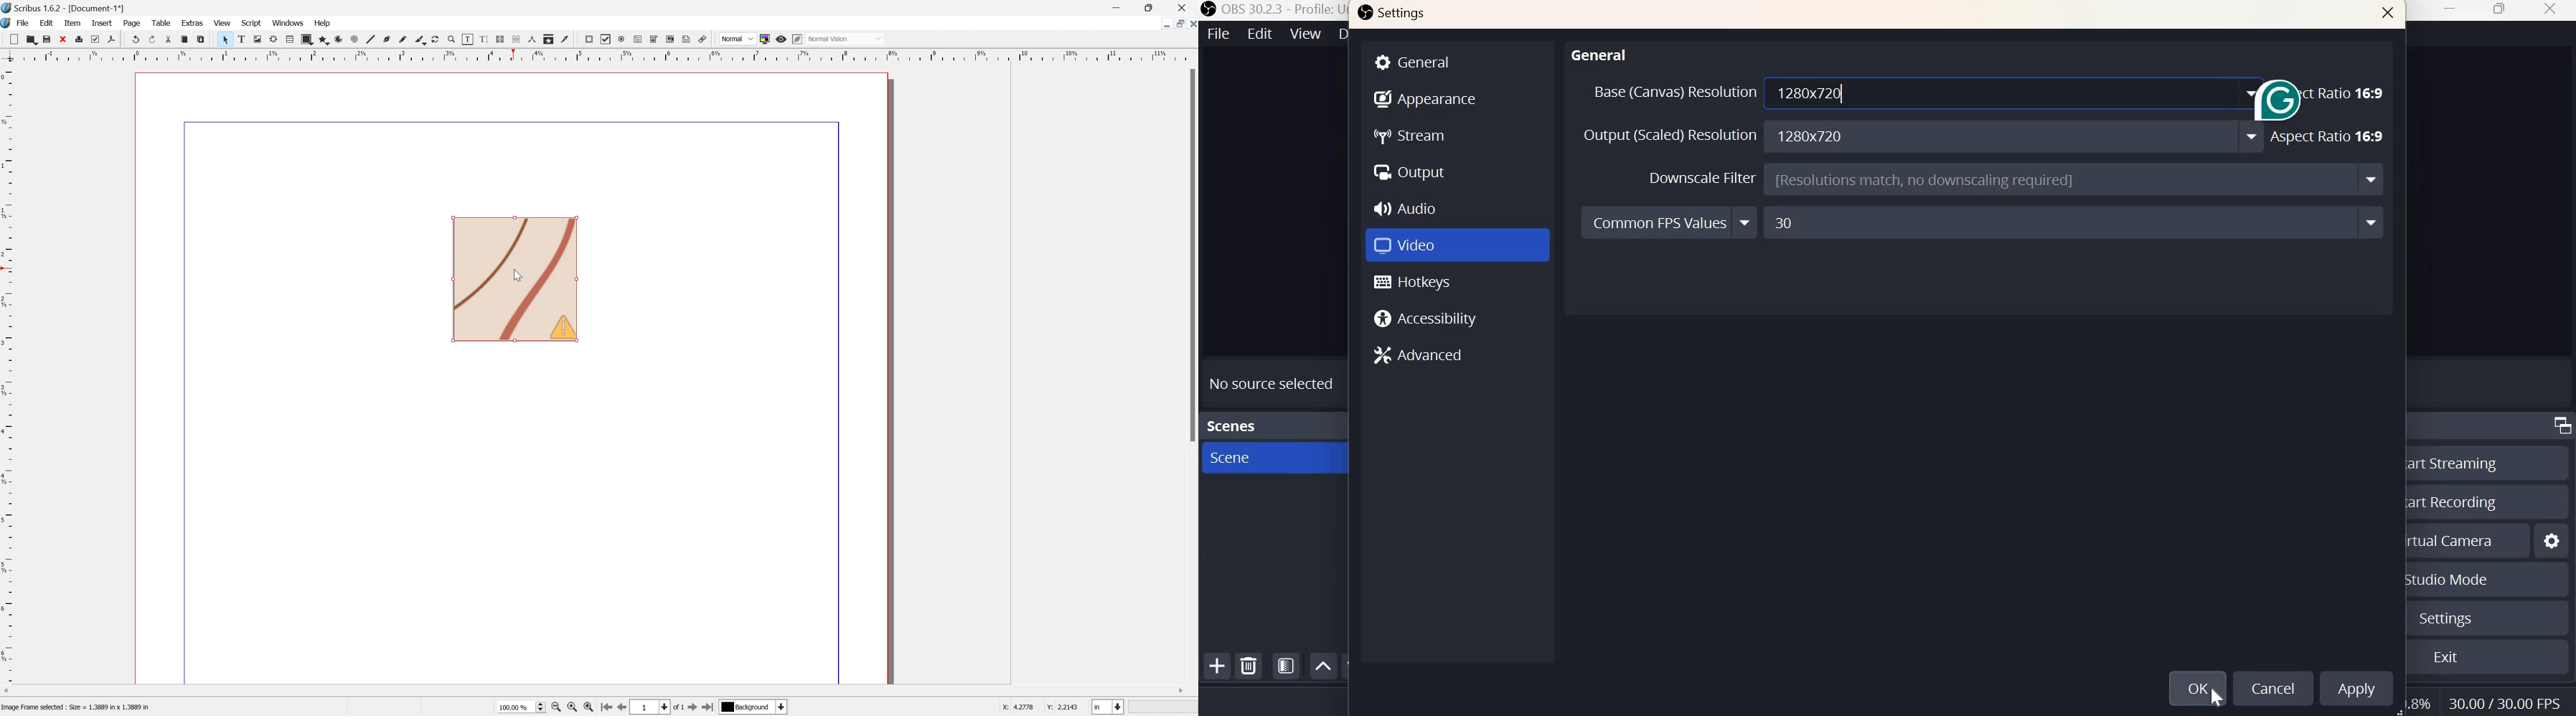 Image resolution: width=2576 pixels, height=728 pixels. Describe the element at coordinates (851, 39) in the screenshot. I see `normal vision` at that location.